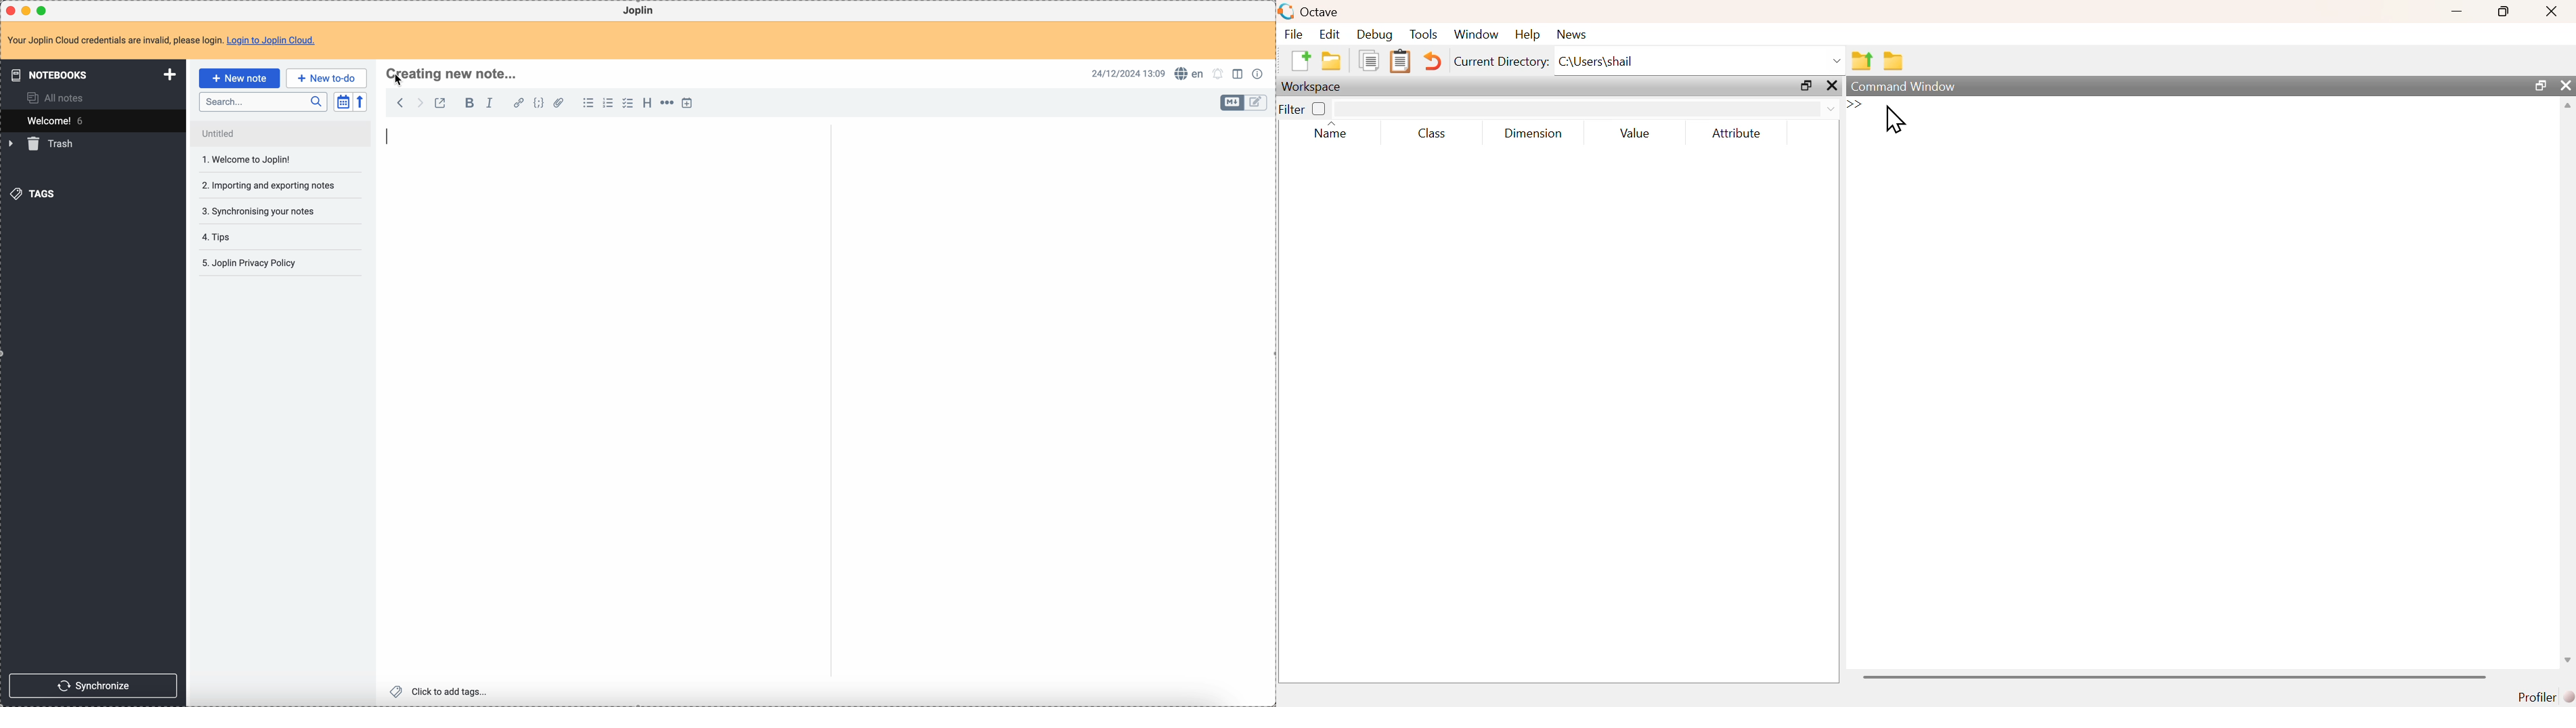 The height and width of the screenshot is (728, 2576). Describe the element at coordinates (1233, 103) in the screenshot. I see `toggle edit layout` at that location.